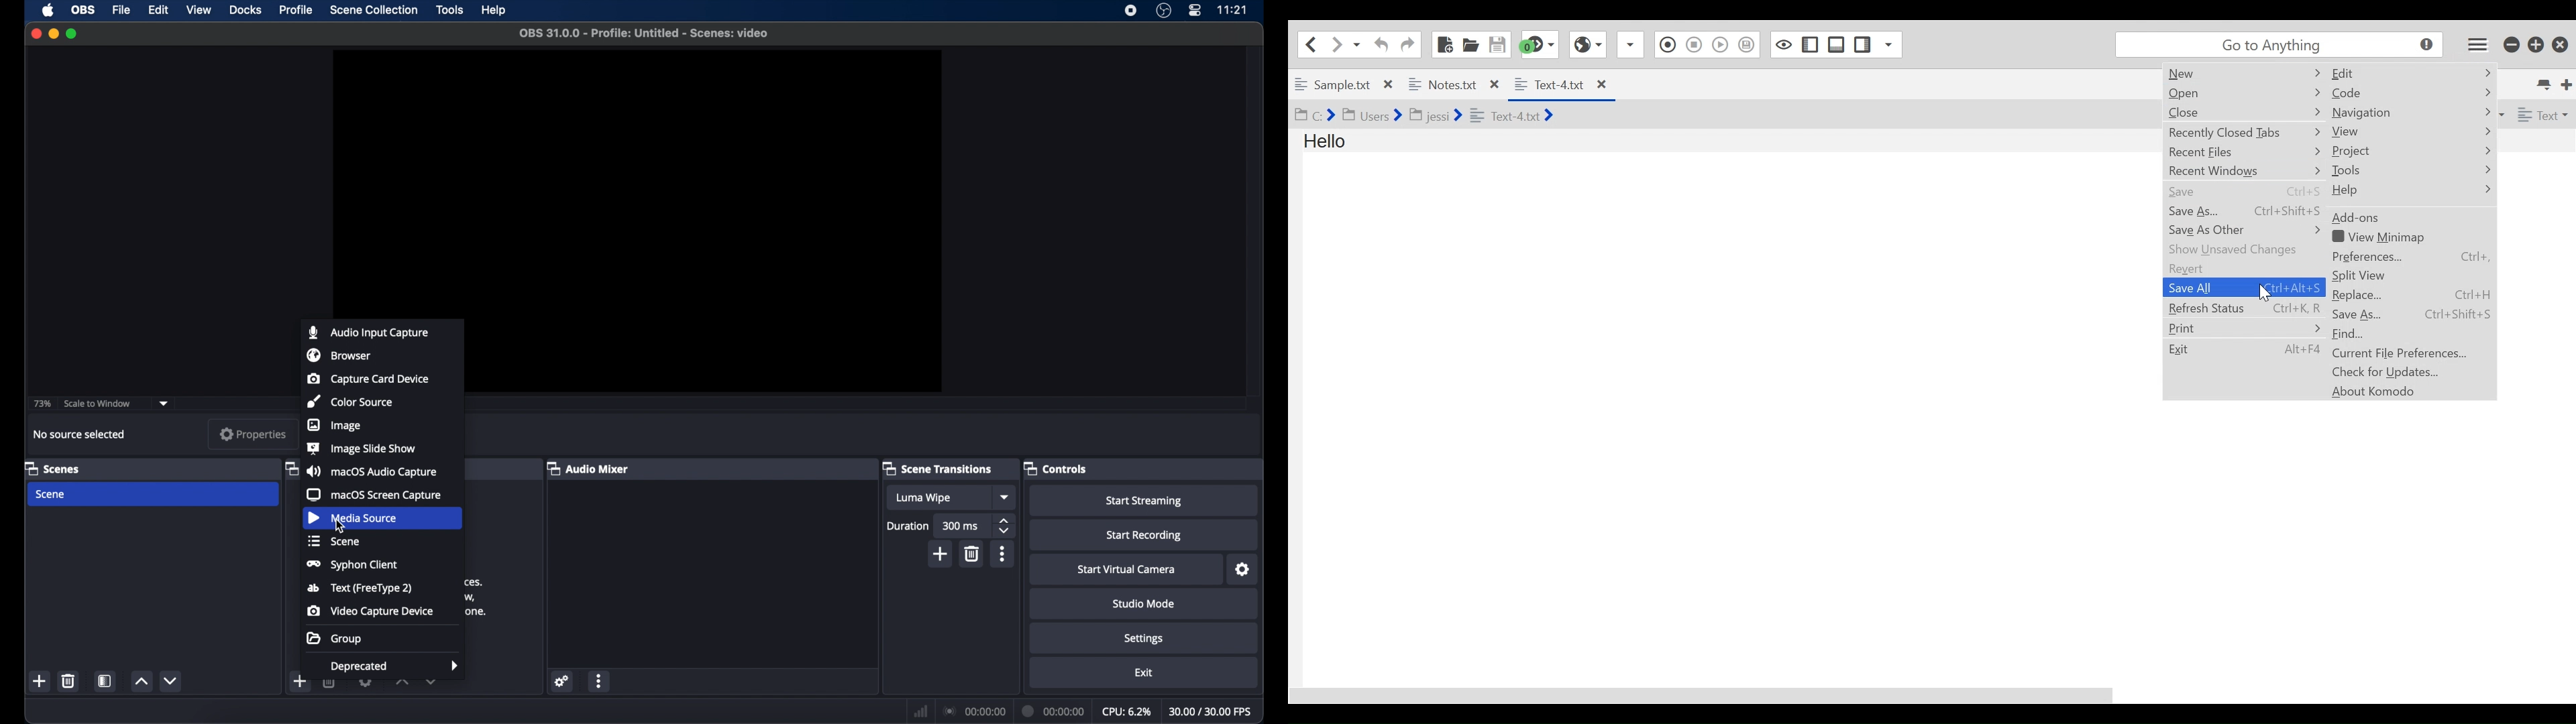 The image size is (2576, 728). What do you see at coordinates (355, 518) in the screenshot?
I see `media source` at bounding box center [355, 518].